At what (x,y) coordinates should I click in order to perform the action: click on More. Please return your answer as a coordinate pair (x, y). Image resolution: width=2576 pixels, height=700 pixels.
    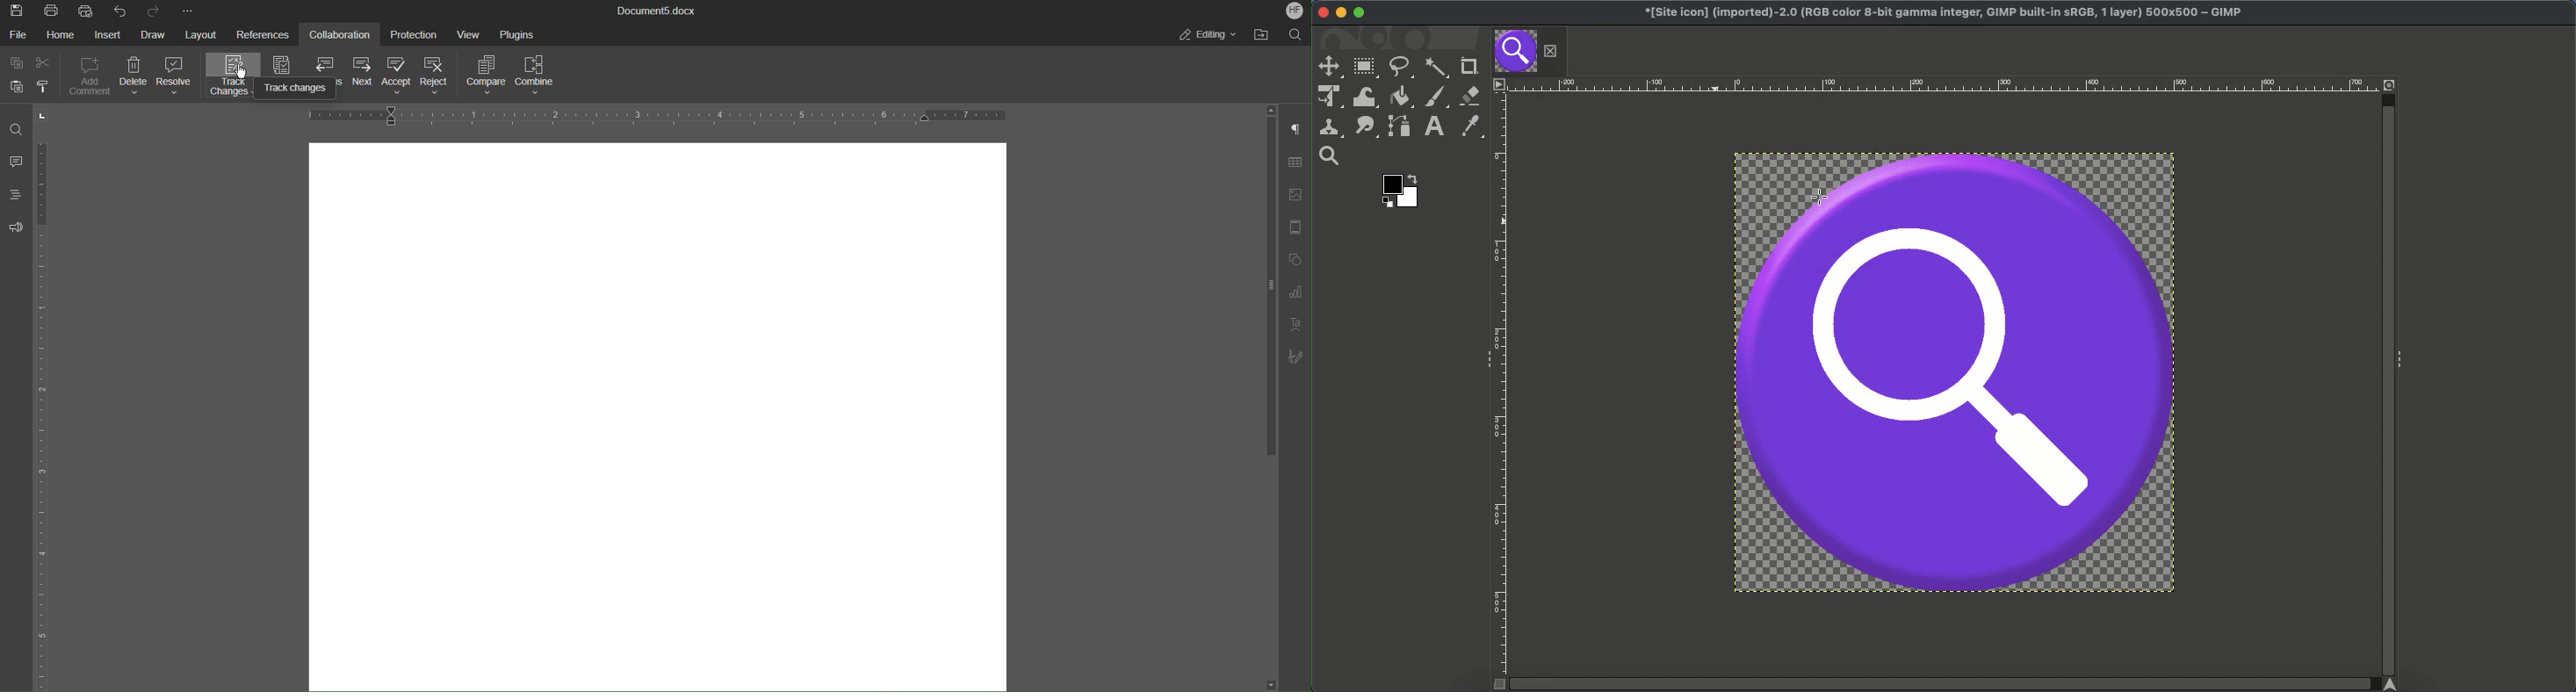
    Looking at the image, I should click on (194, 11).